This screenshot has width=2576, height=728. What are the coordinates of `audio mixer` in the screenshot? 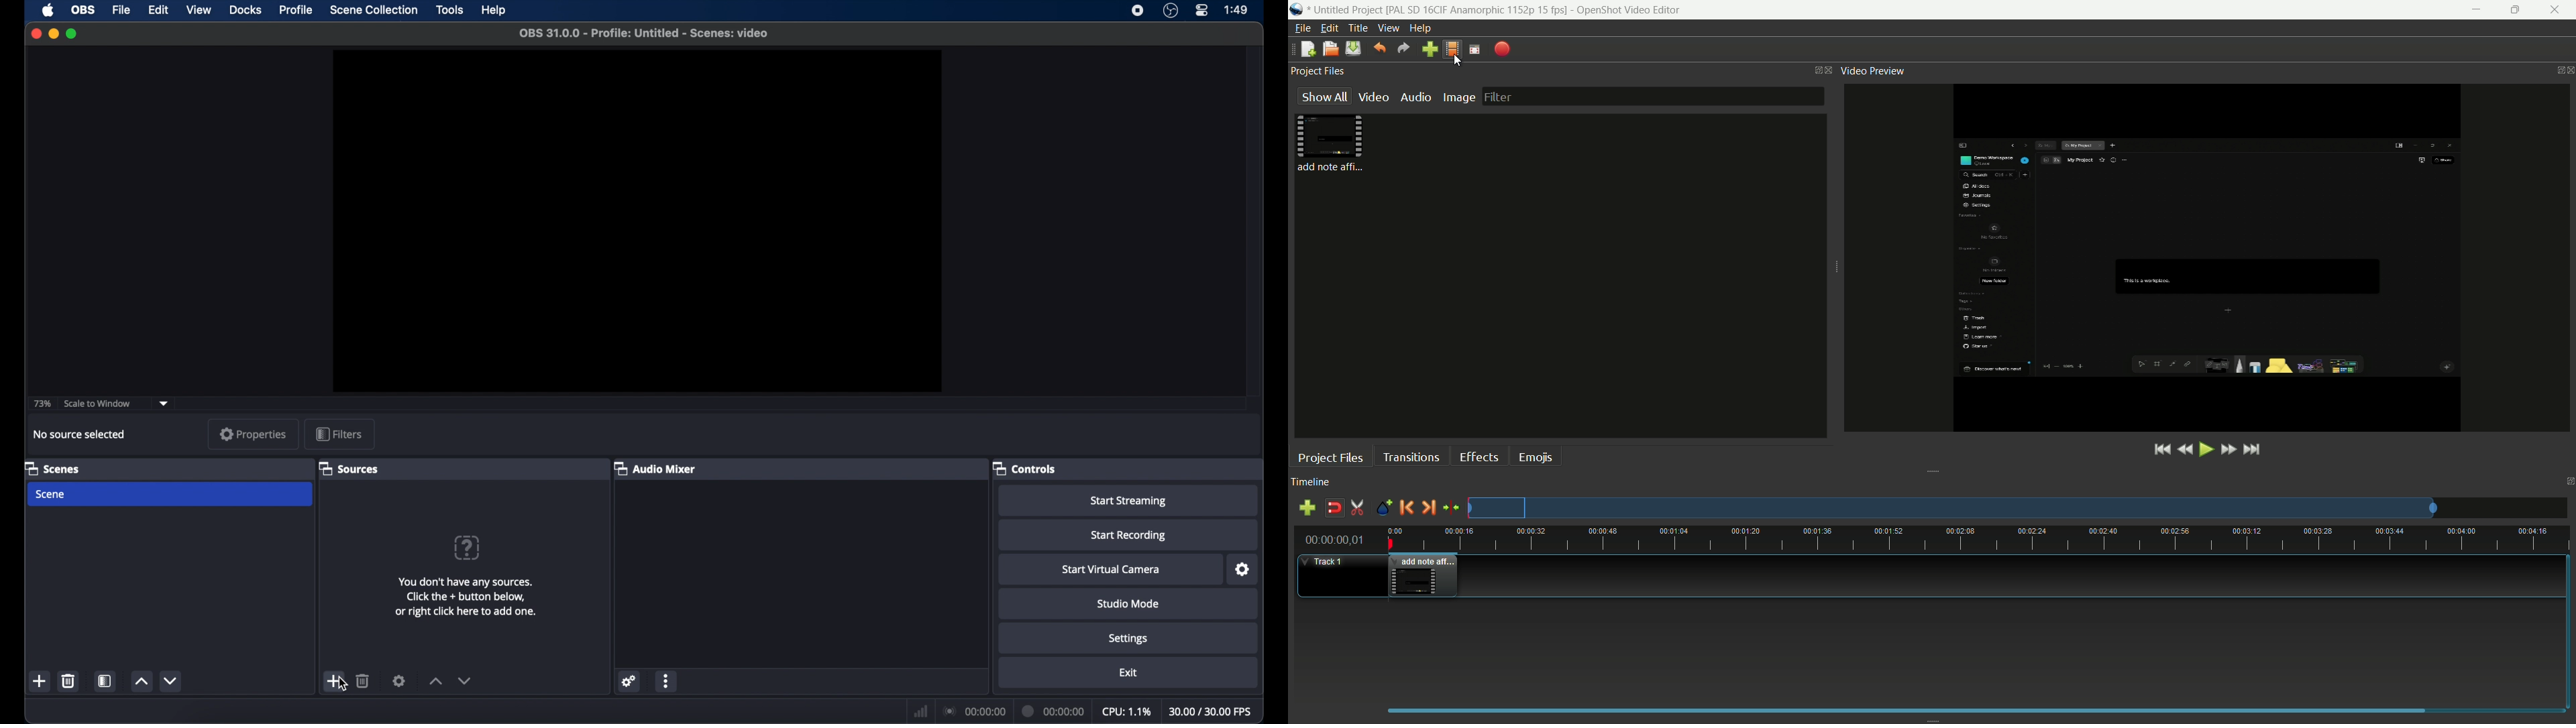 It's located at (653, 468).